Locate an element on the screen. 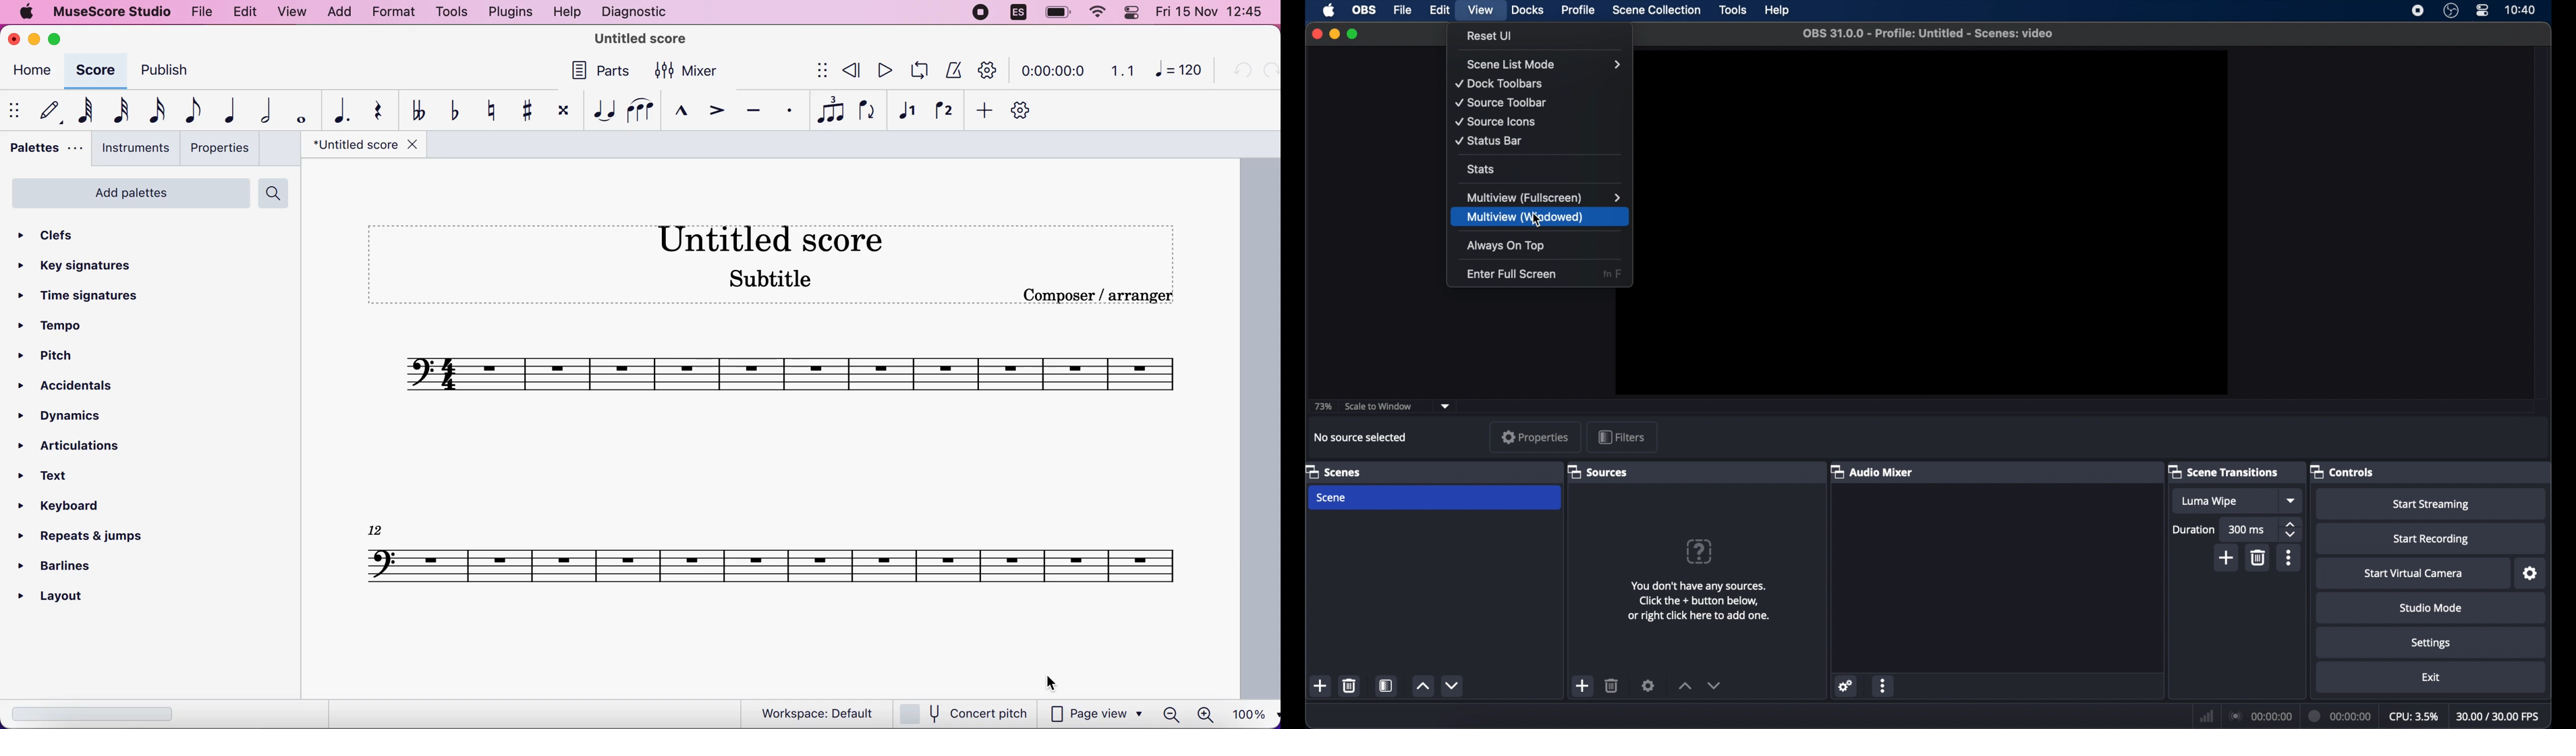  add is located at coordinates (2227, 558).